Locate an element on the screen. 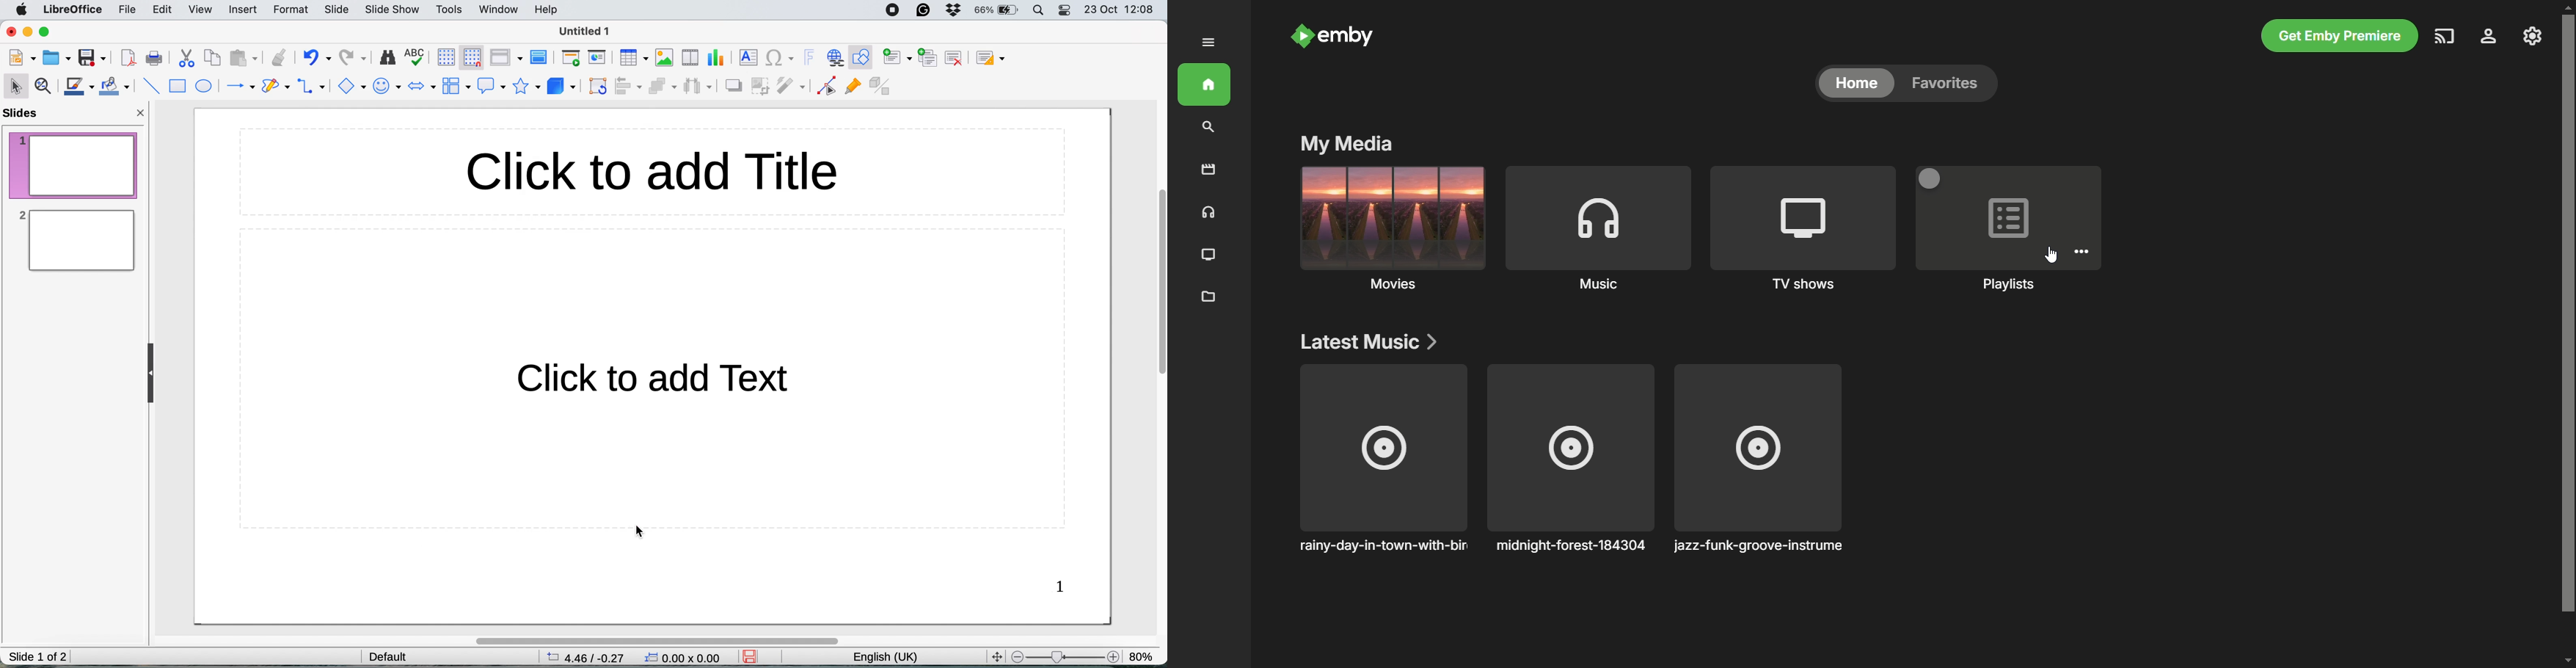 The height and width of the screenshot is (672, 2576). home is located at coordinates (1856, 83).